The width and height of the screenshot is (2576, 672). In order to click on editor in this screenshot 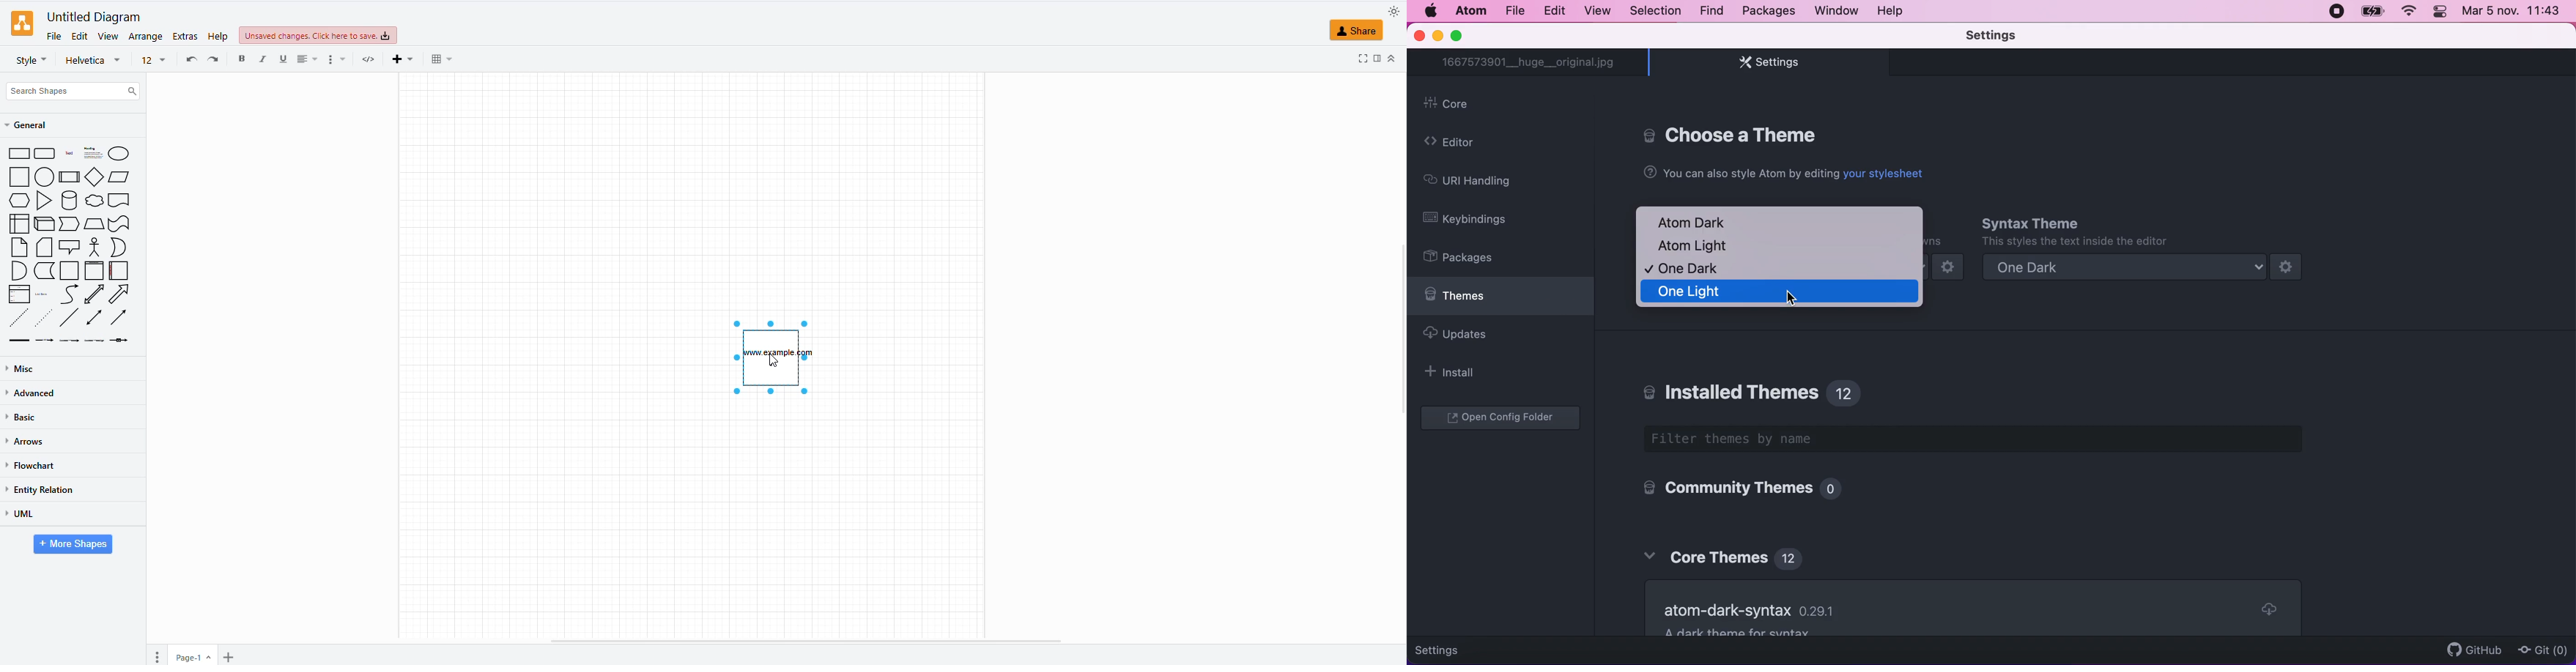, I will do `click(1478, 143)`.